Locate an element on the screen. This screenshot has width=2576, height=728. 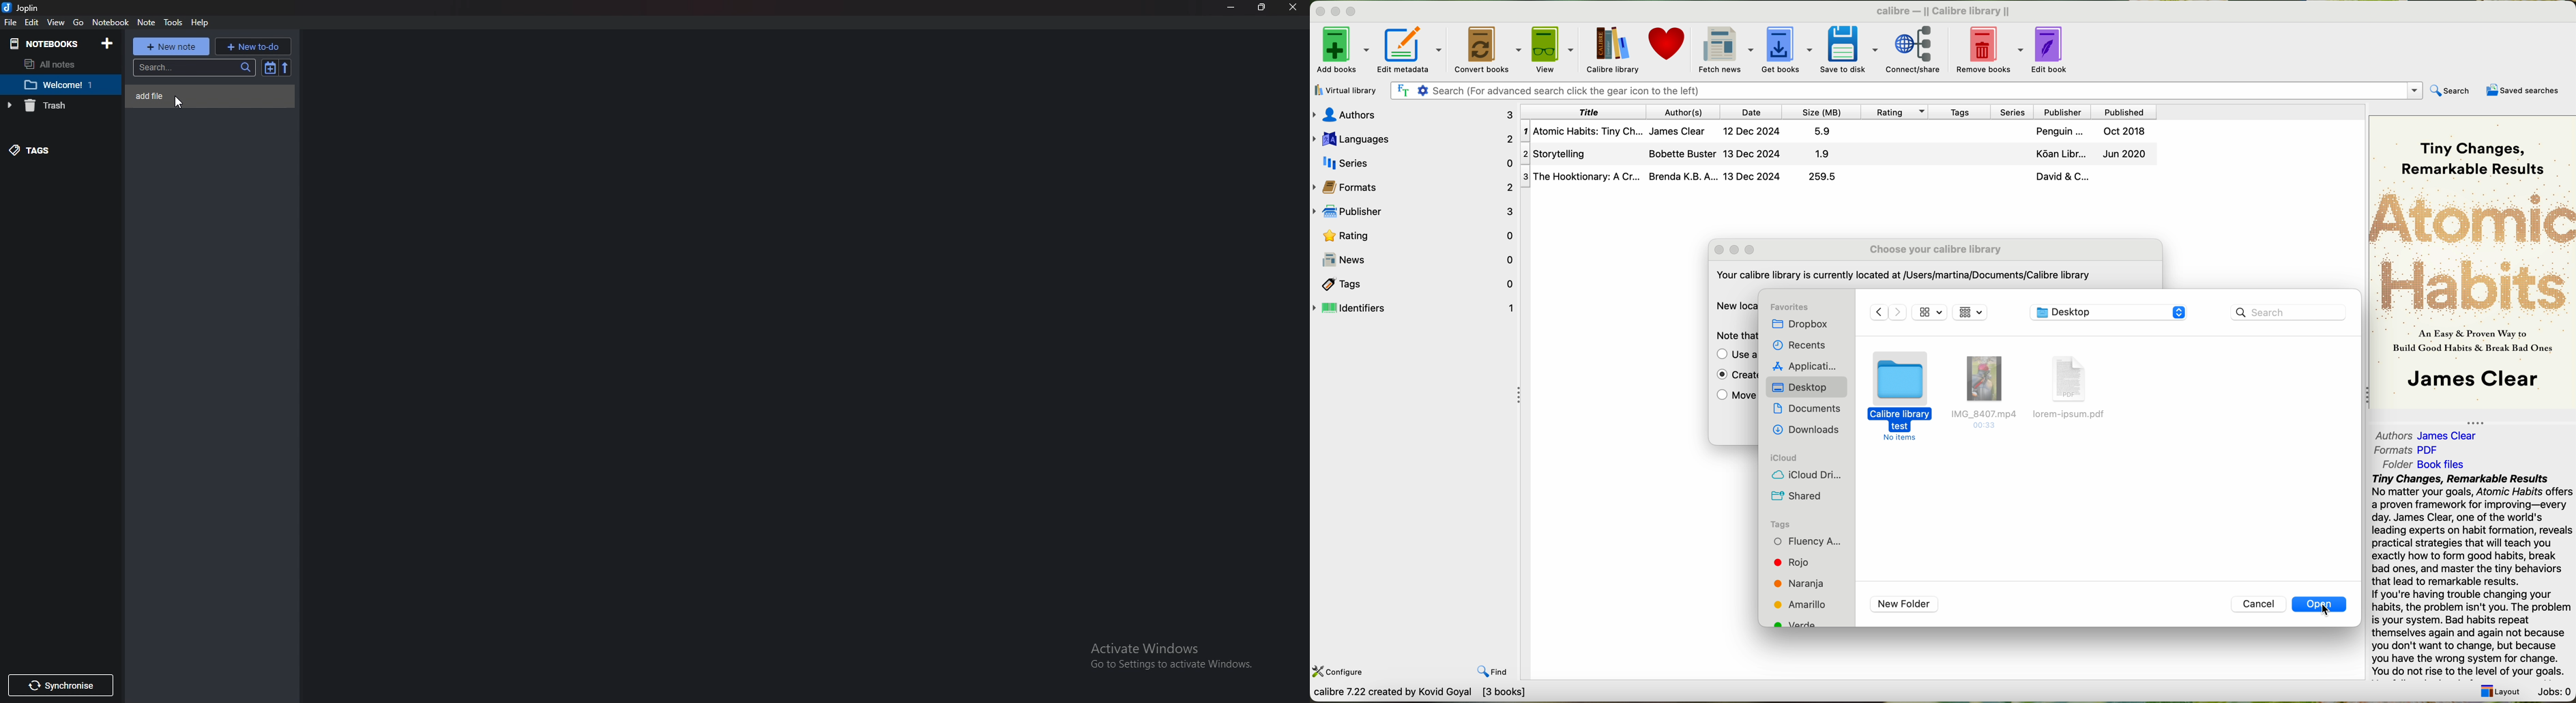
Note is located at coordinates (196, 96).